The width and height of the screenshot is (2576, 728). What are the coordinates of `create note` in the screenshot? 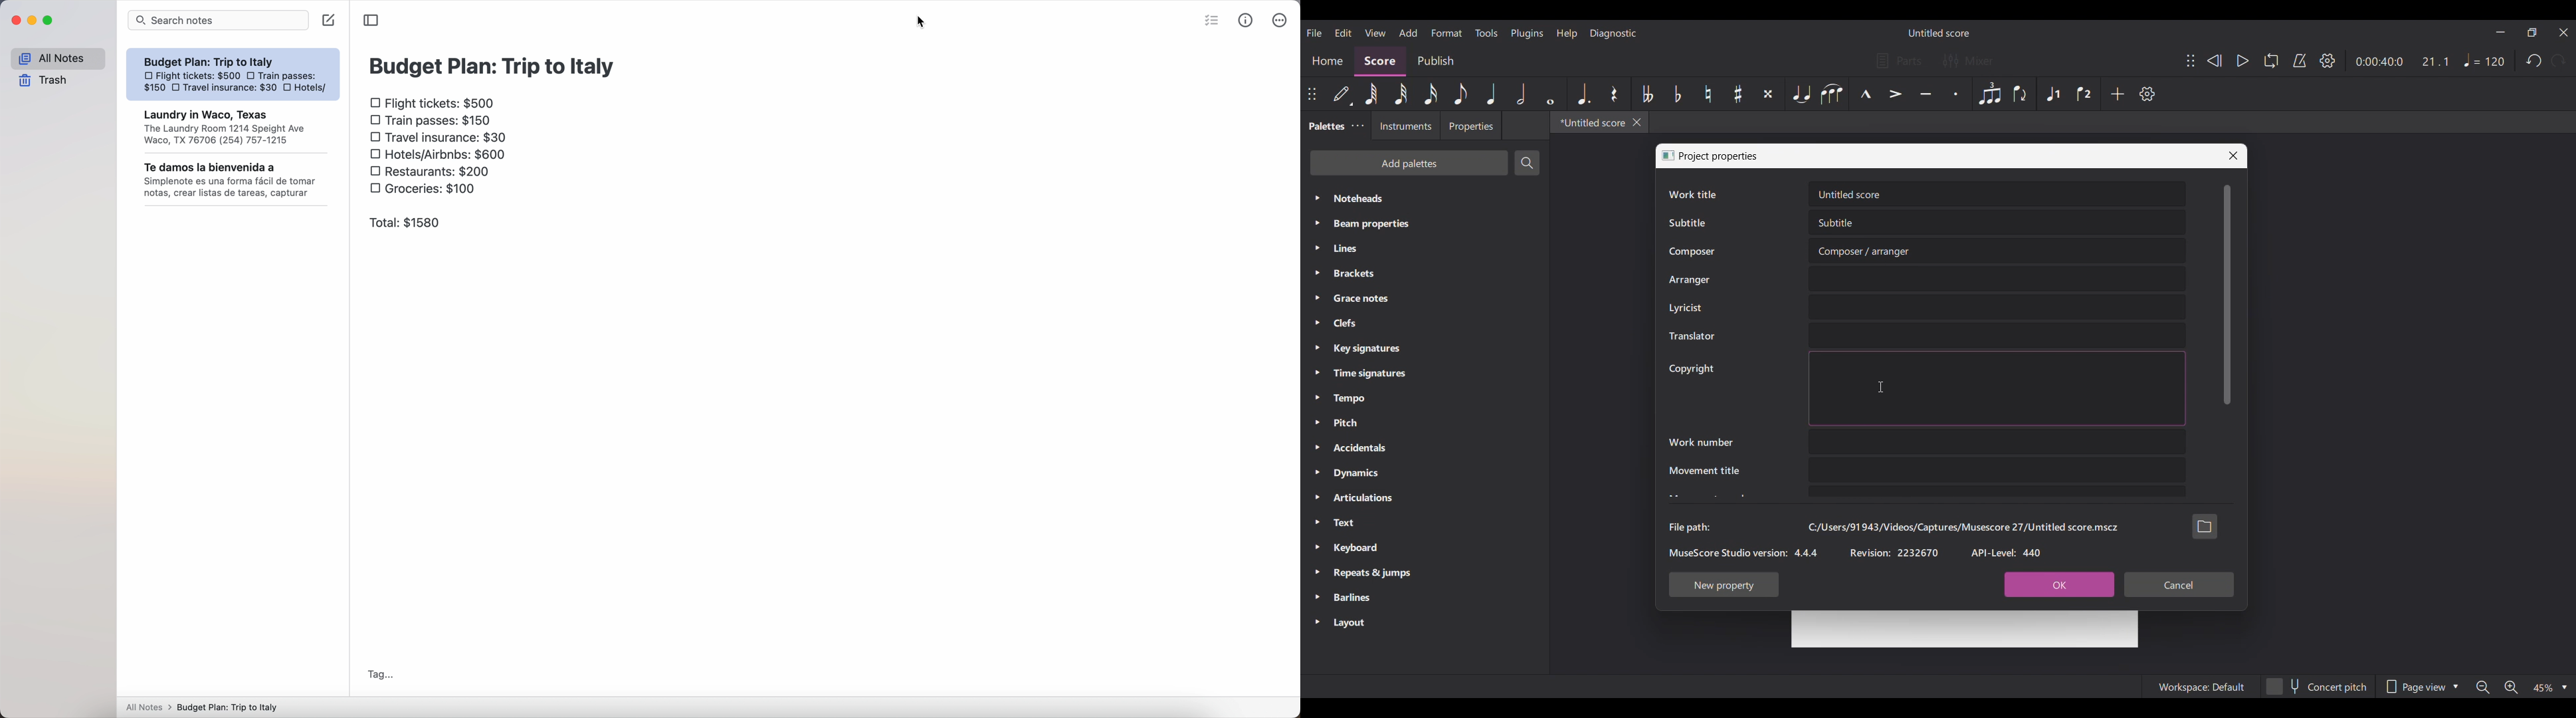 It's located at (329, 20).